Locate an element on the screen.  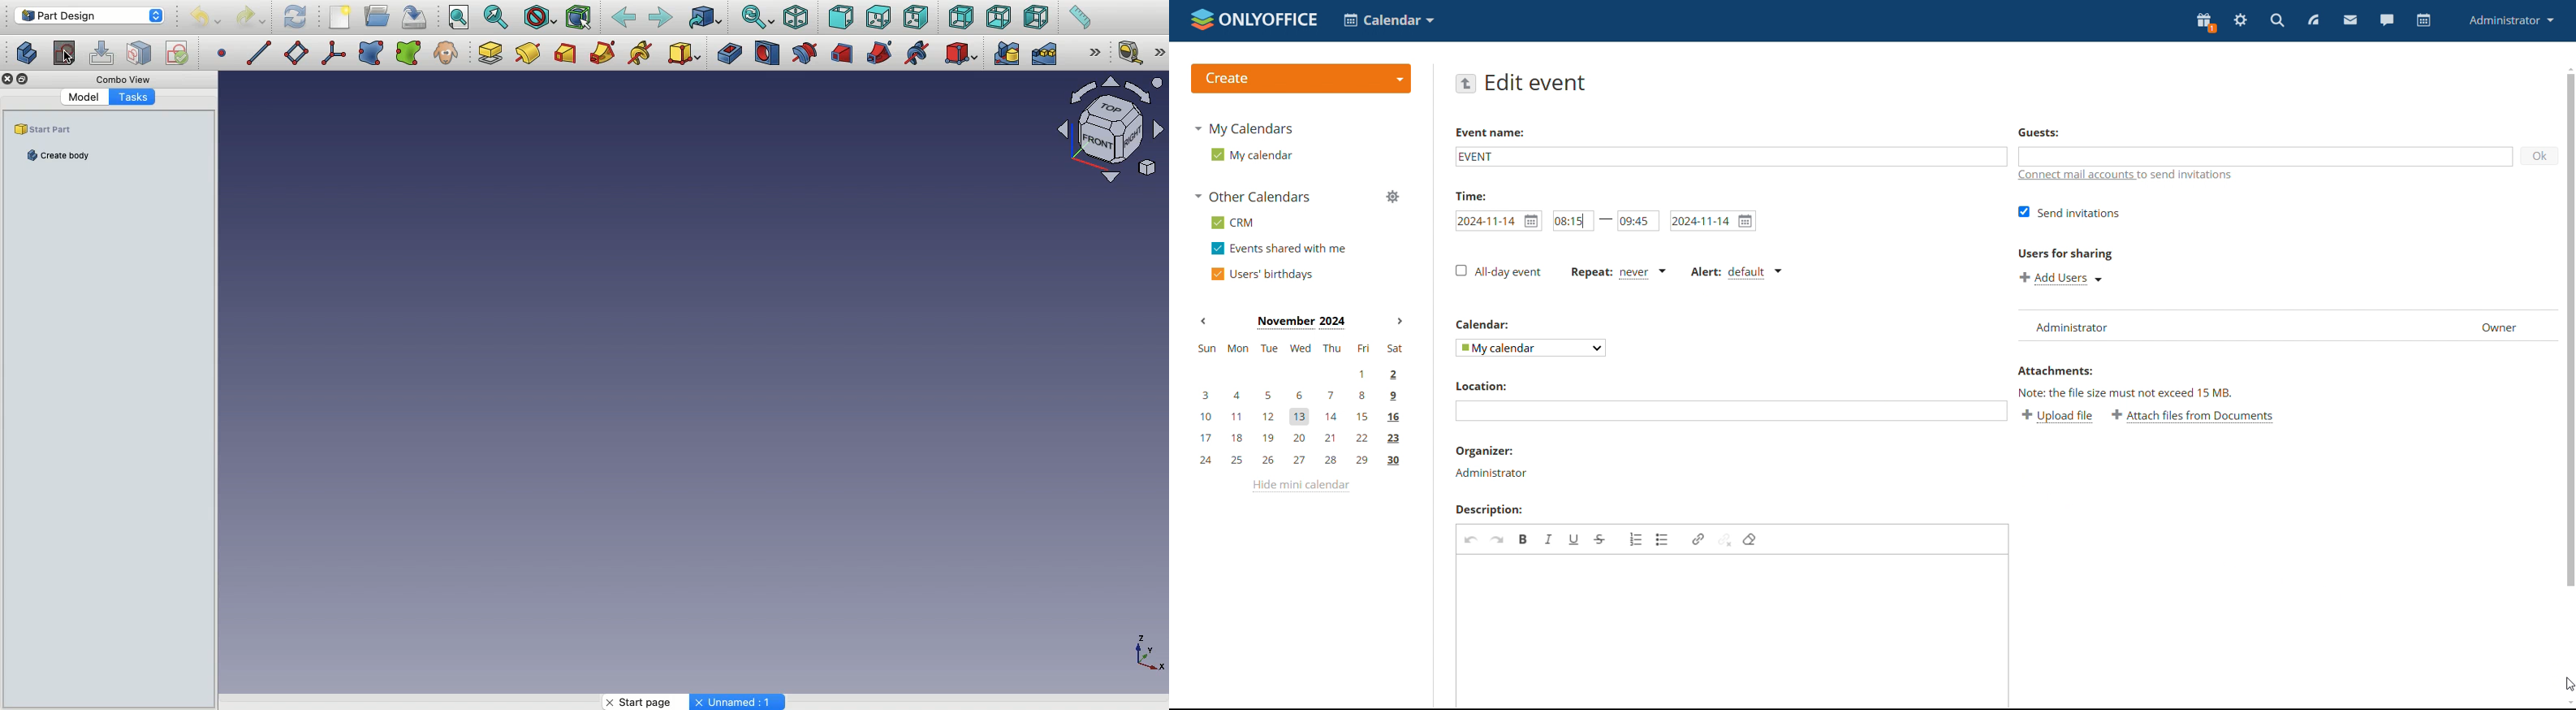
undo is located at coordinates (1470, 539).